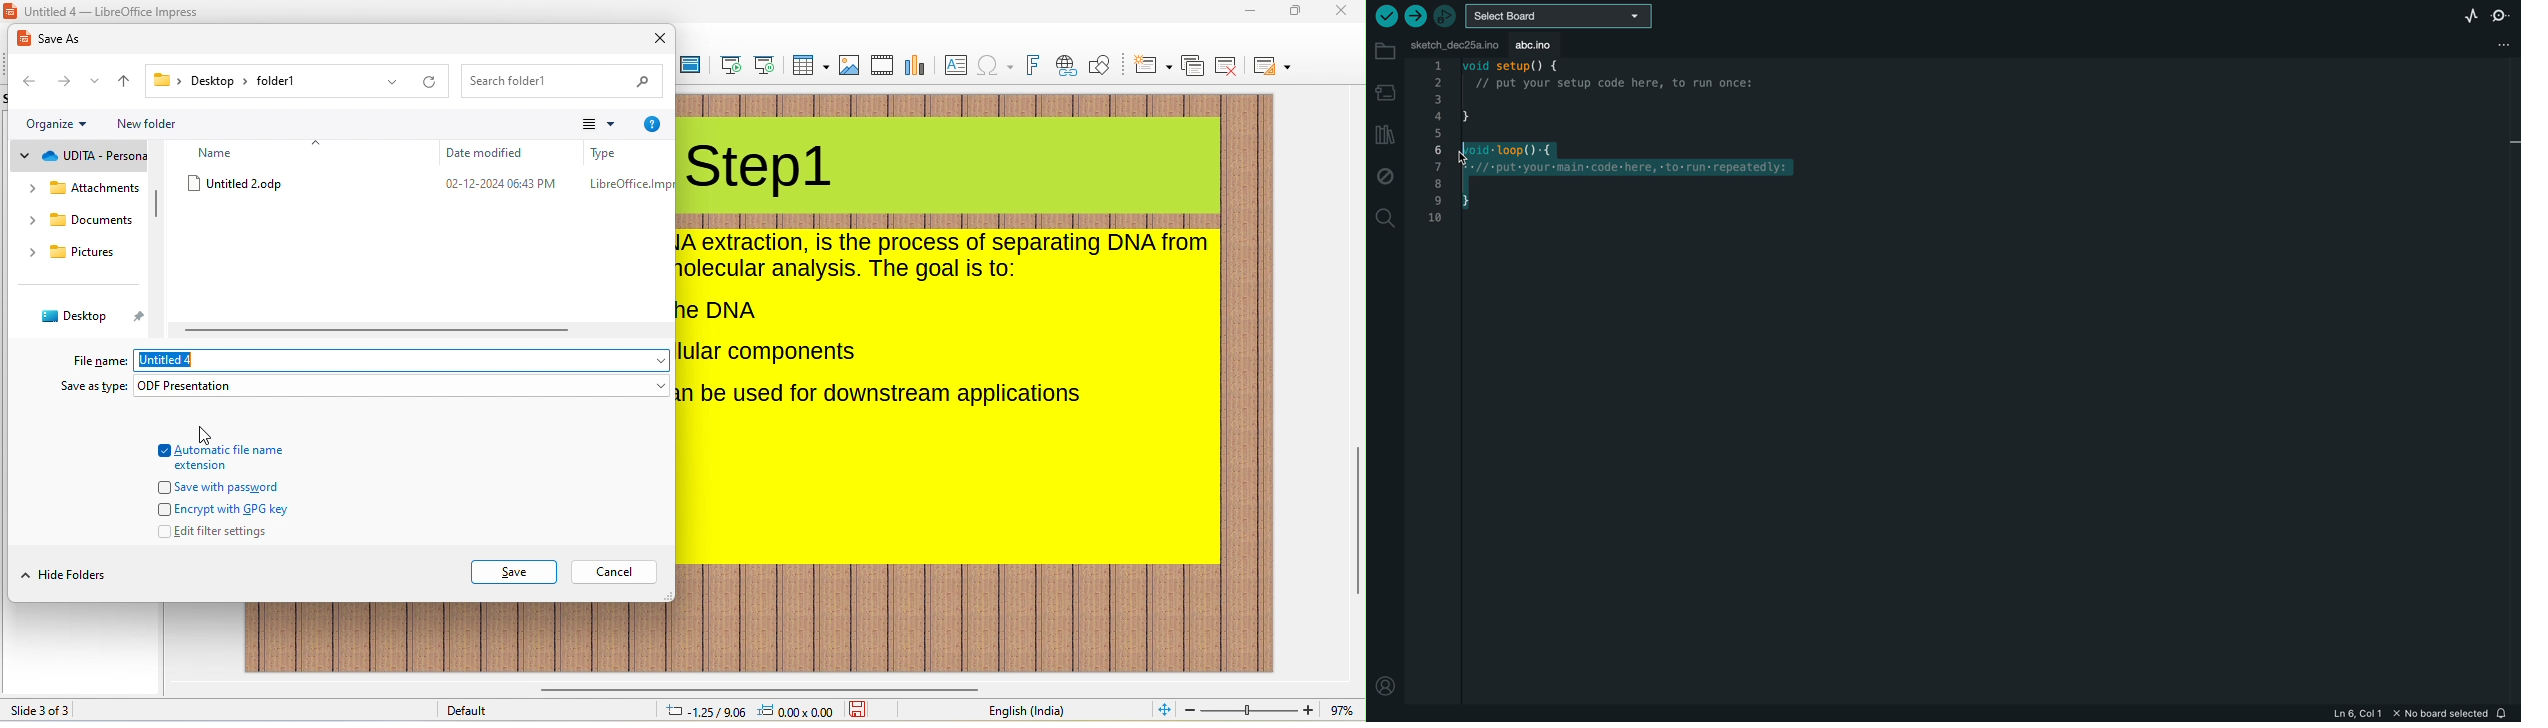  Describe the element at coordinates (1228, 66) in the screenshot. I see `remove slide` at that location.